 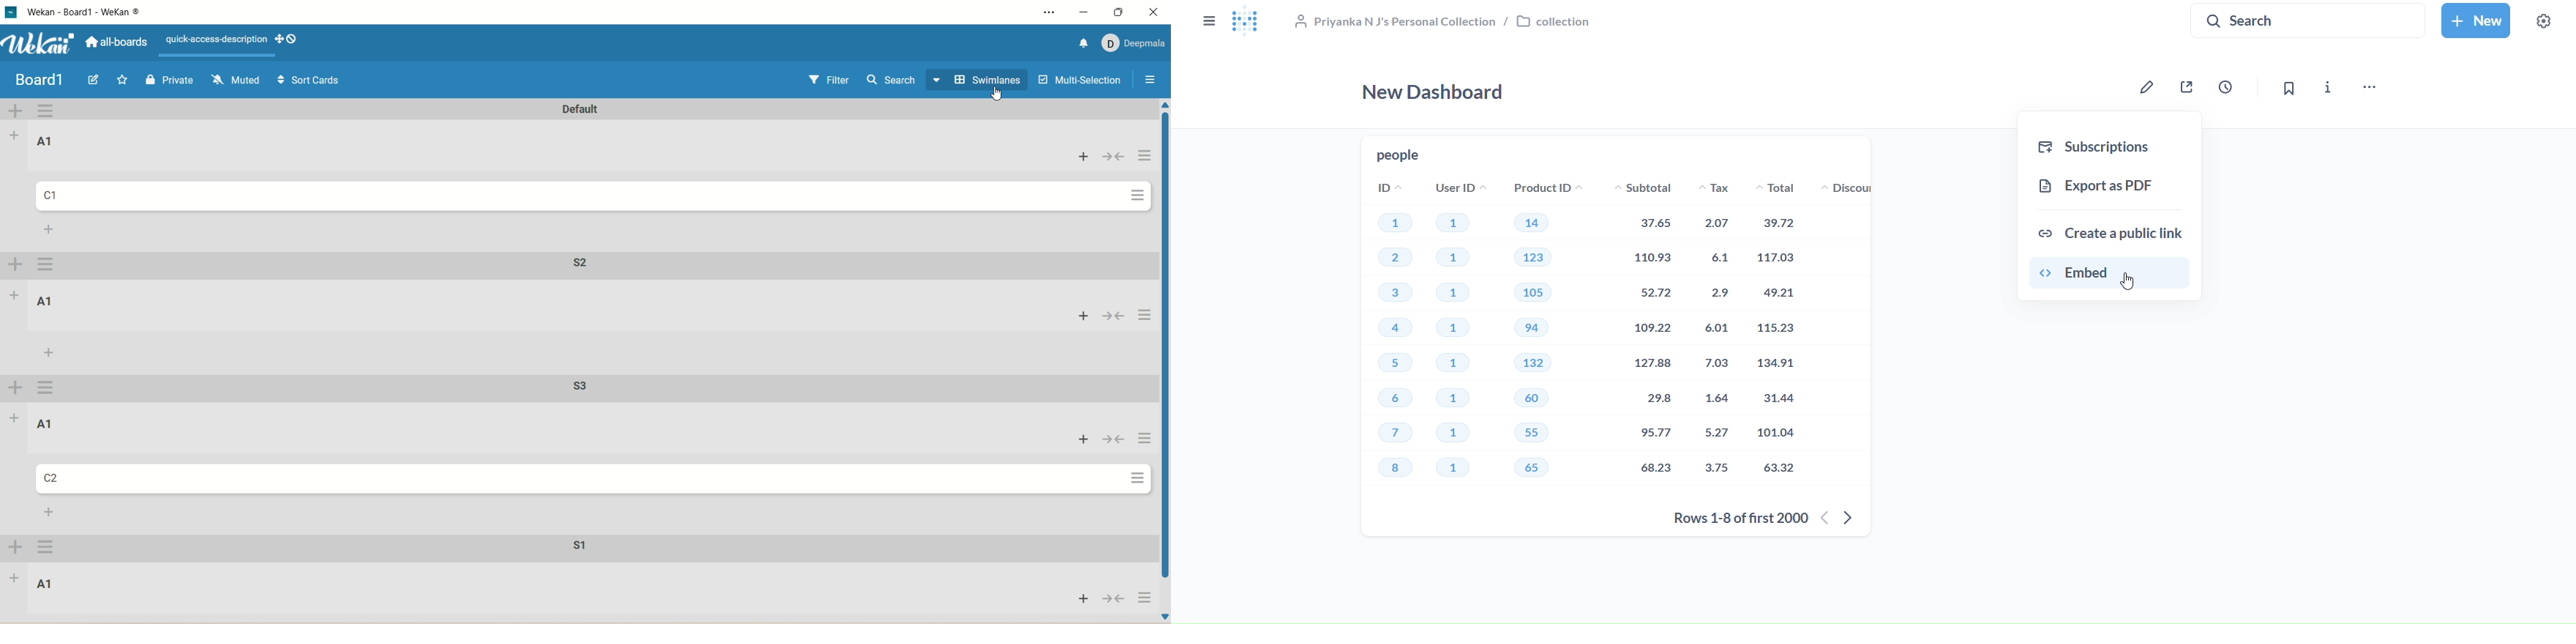 What do you see at coordinates (1734, 519) in the screenshot?
I see `rows 1-8 of first 200` at bounding box center [1734, 519].